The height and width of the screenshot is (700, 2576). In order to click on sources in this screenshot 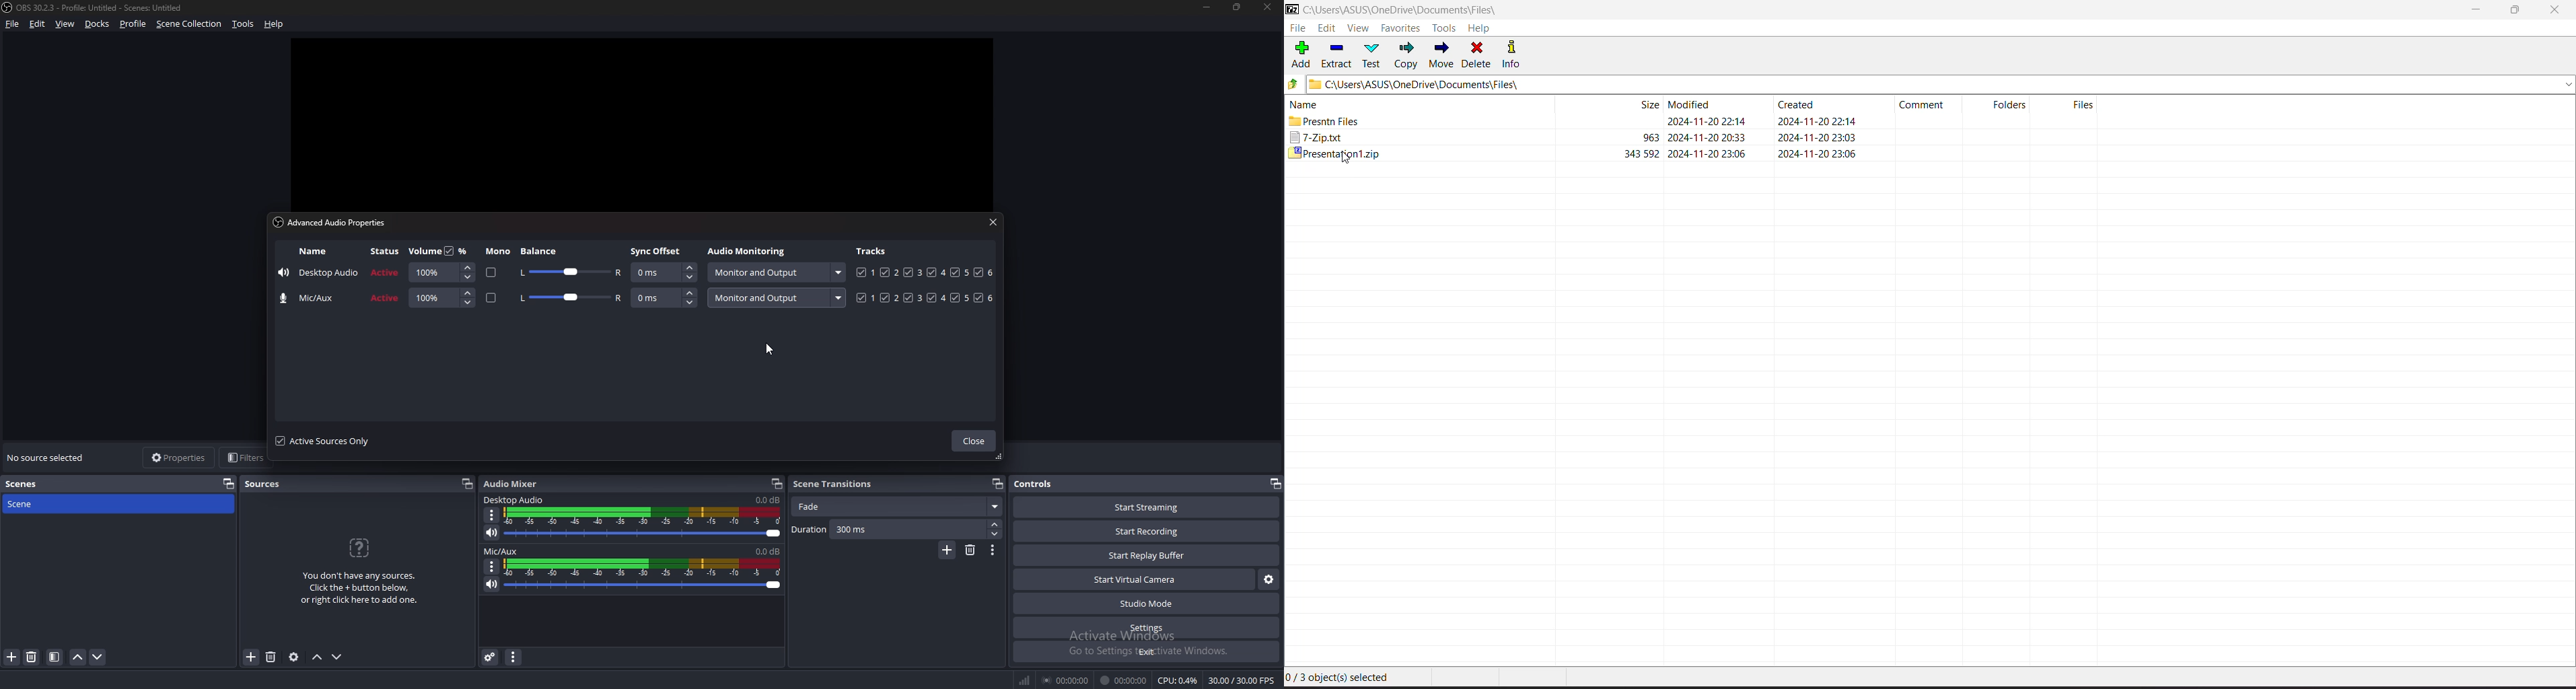, I will do `click(265, 484)`.